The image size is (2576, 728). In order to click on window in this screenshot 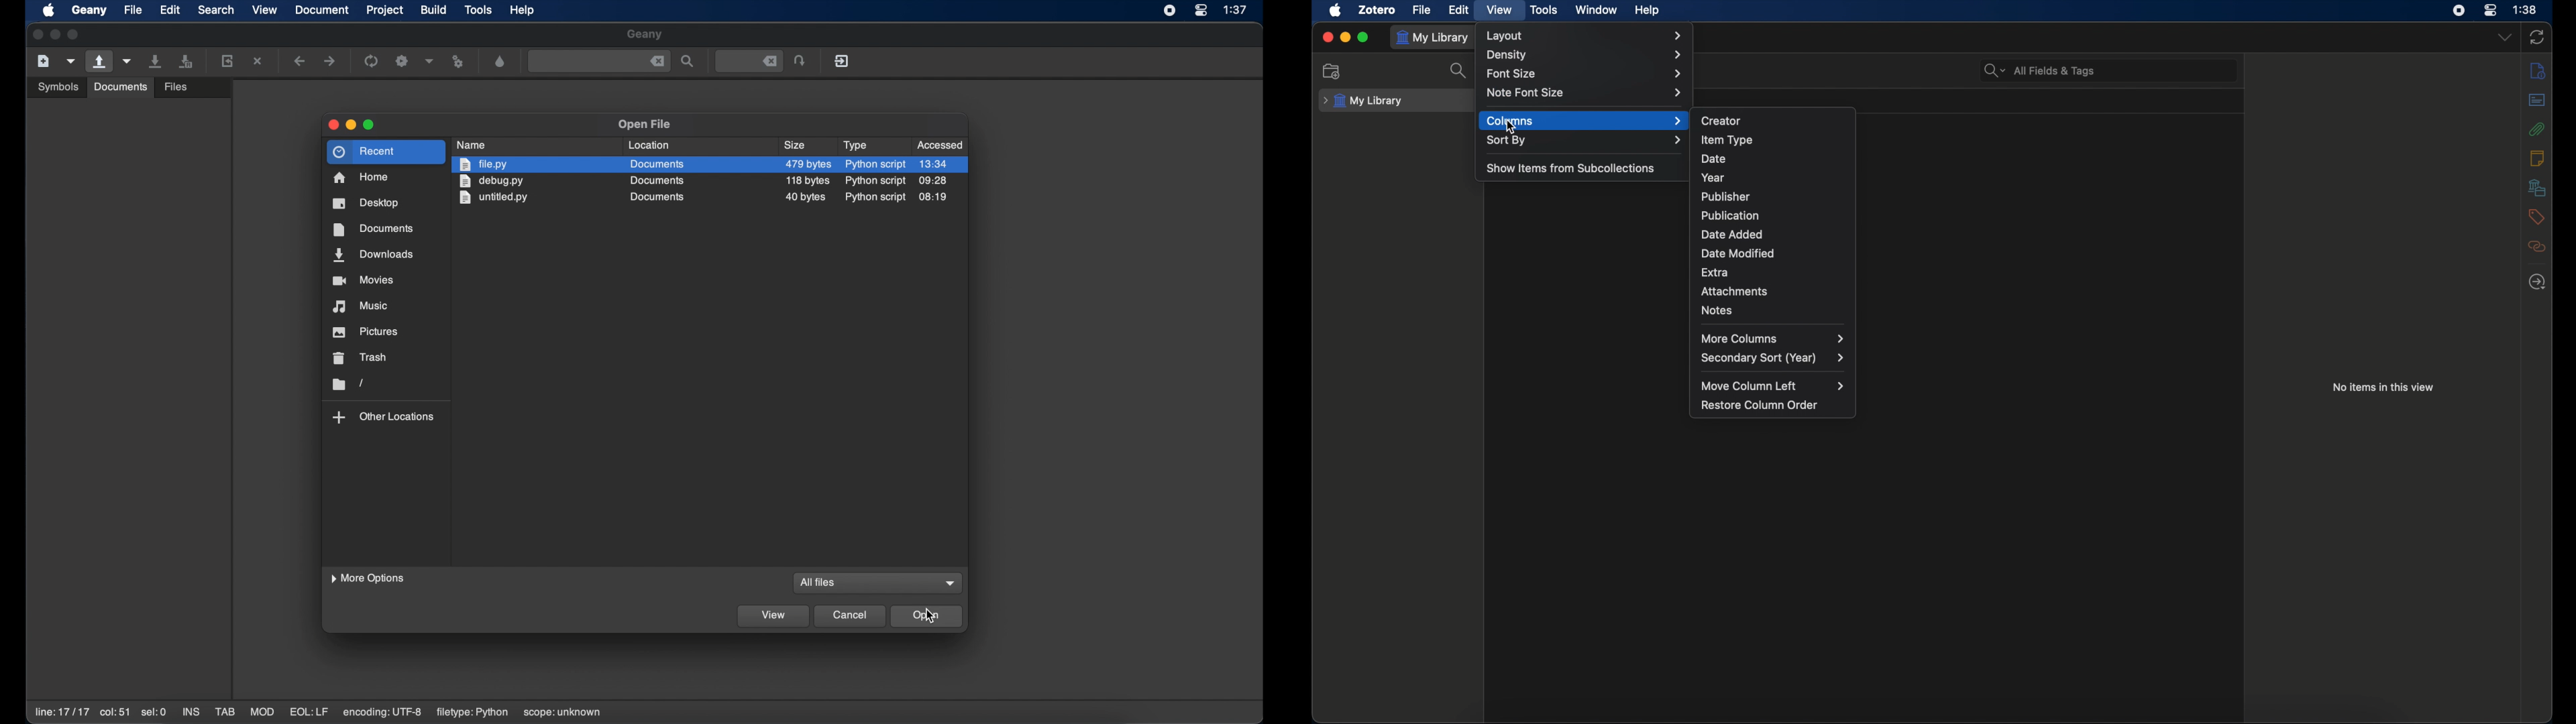, I will do `click(1597, 10)`.